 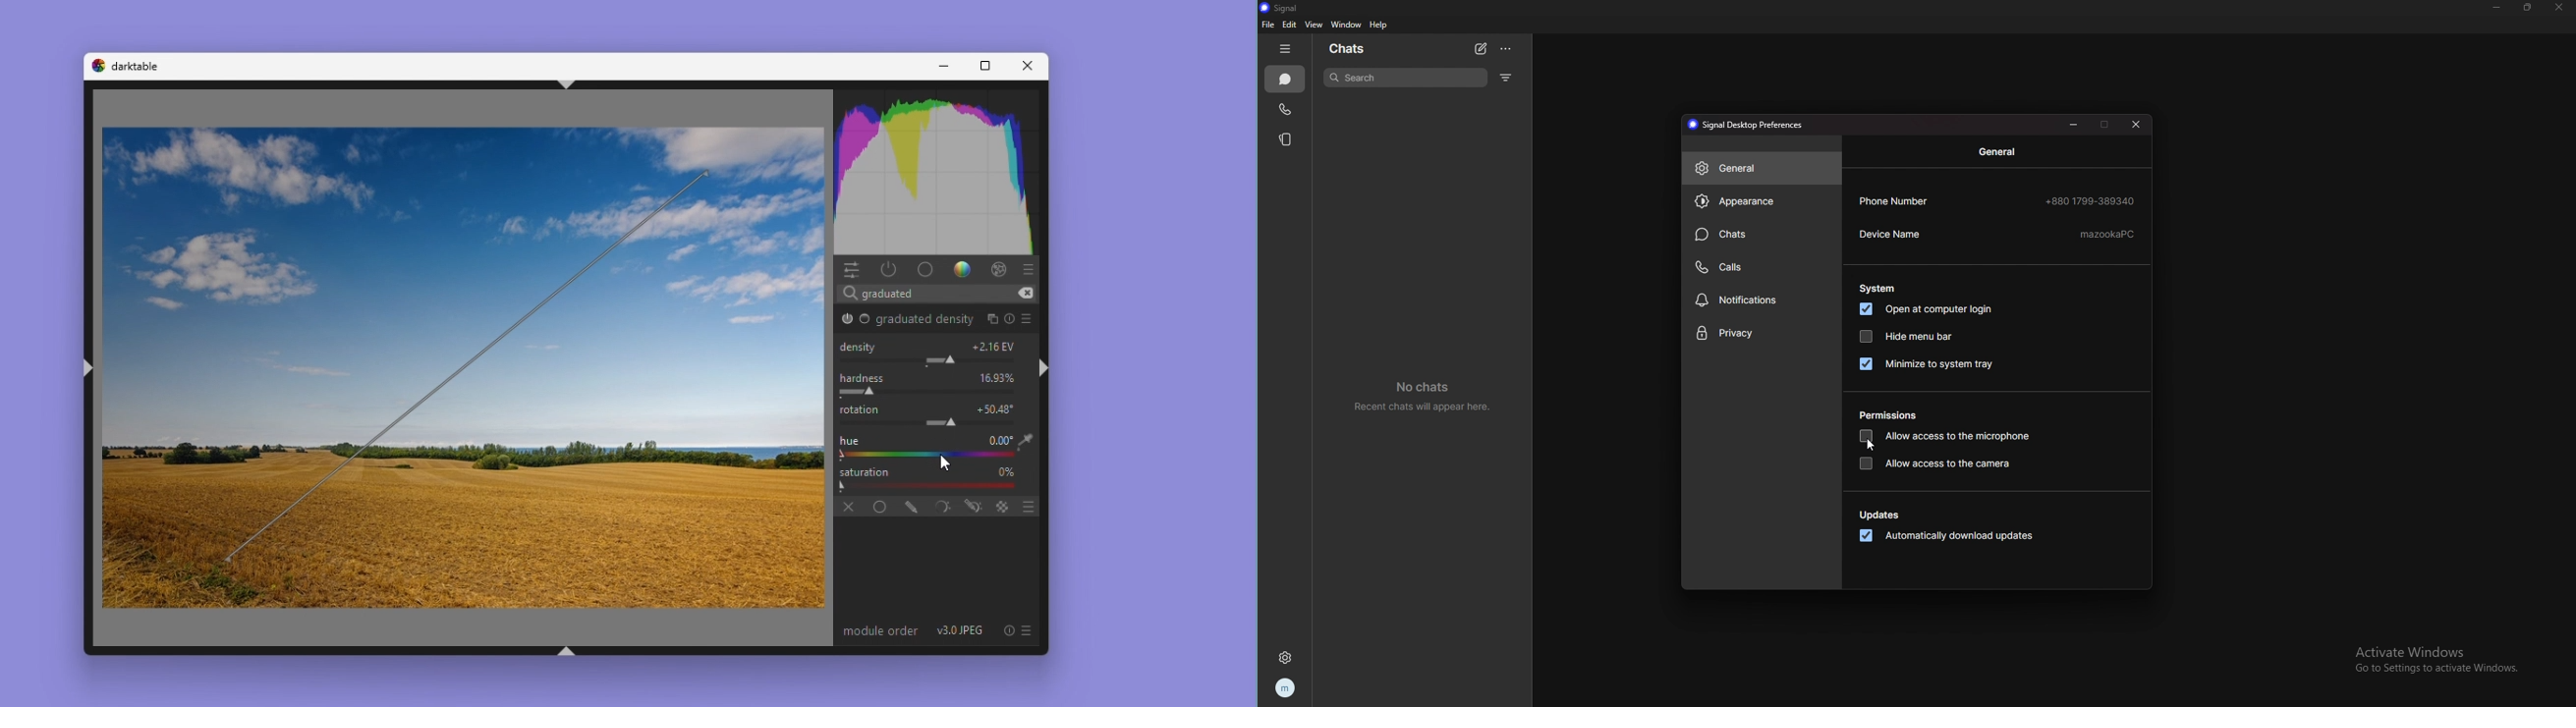 What do you see at coordinates (2559, 8) in the screenshot?
I see `close` at bounding box center [2559, 8].